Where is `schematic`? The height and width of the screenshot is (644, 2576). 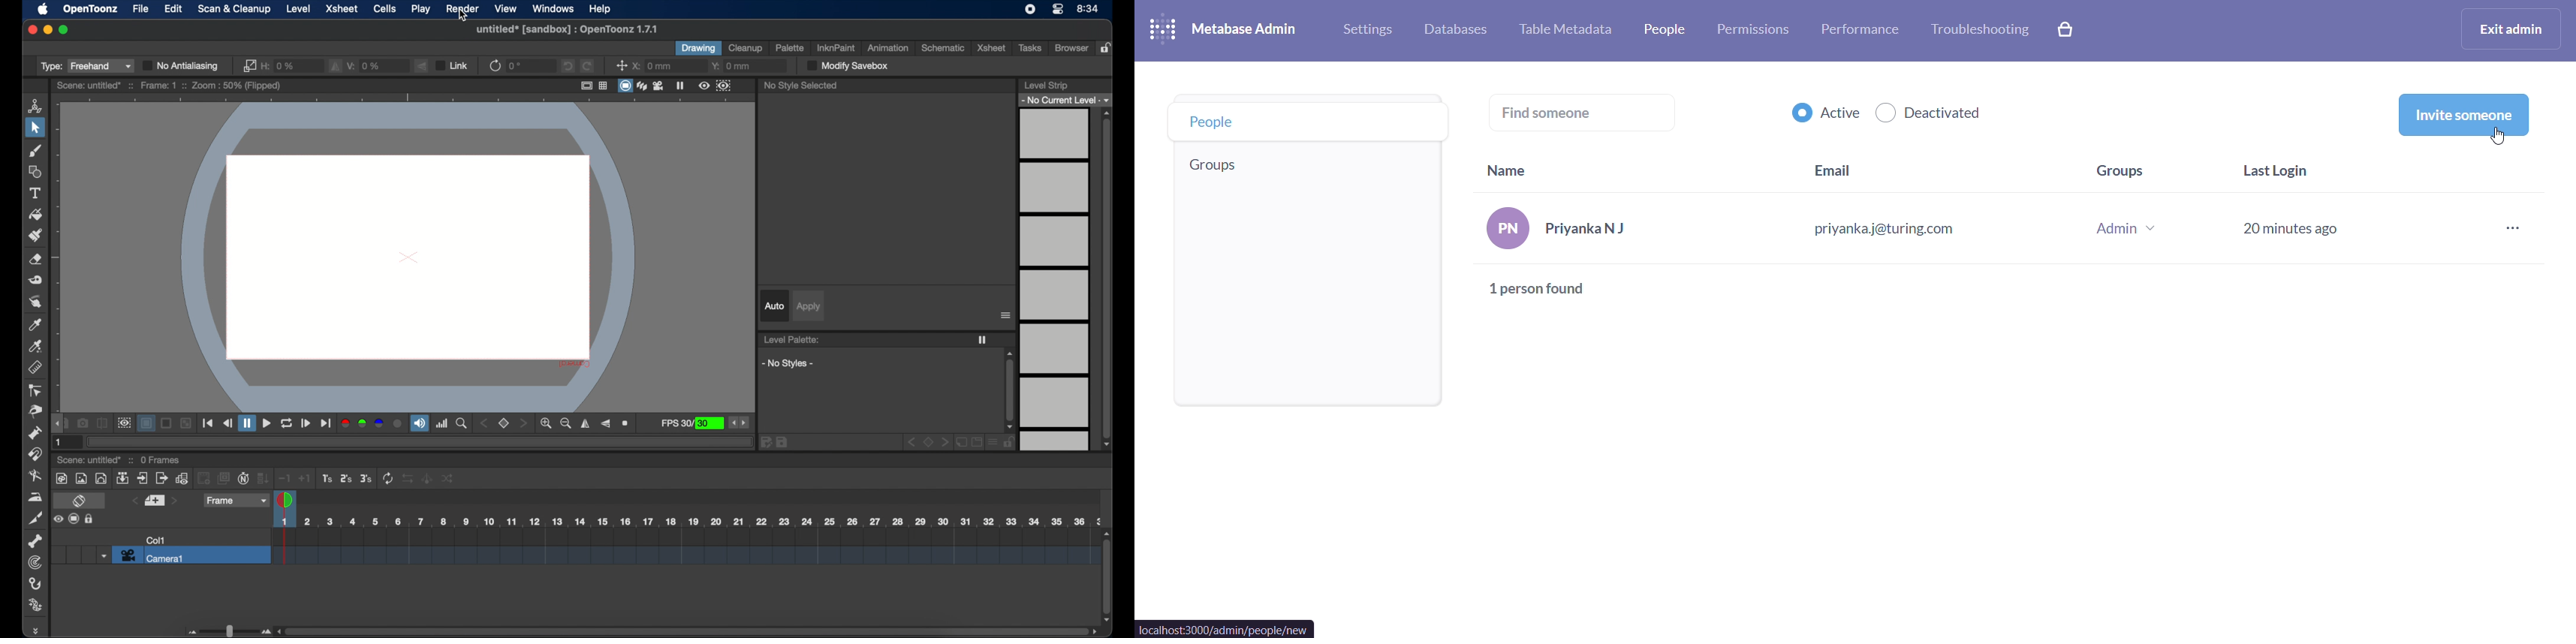 schematic is located at coordinates (944, 48).